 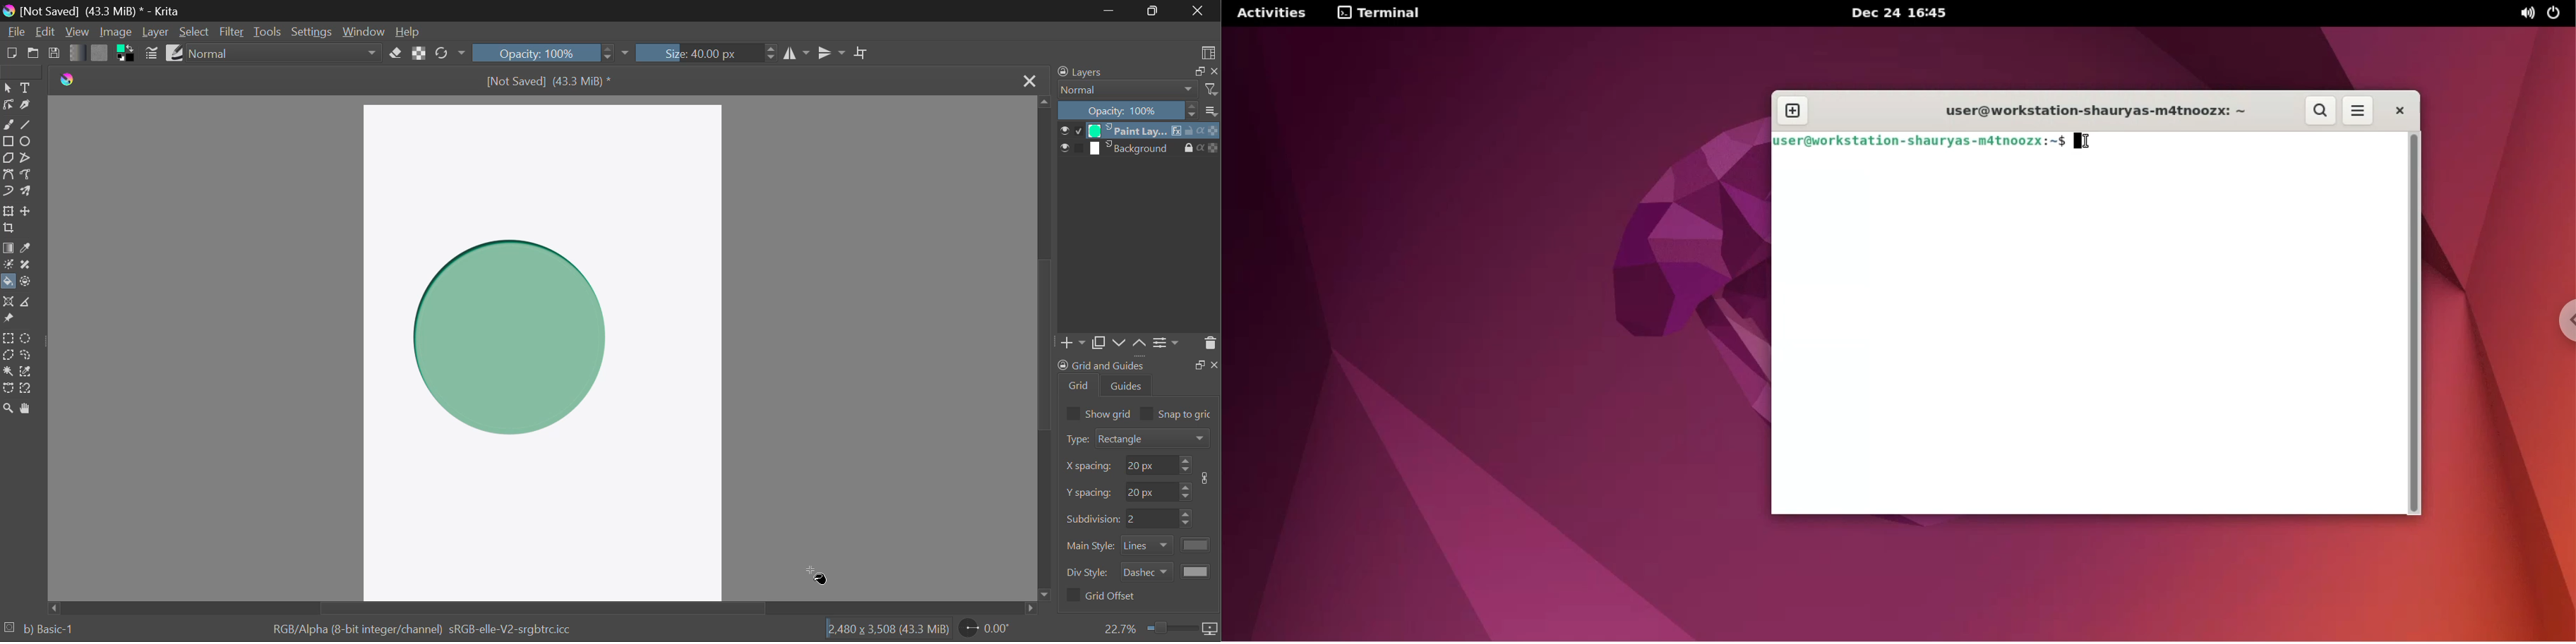 What do you see at coordinates (817, 577) in the screenshot?
I see `Cursor Position AFTER_LAST_ACTION` at bounding box center [817, 577].